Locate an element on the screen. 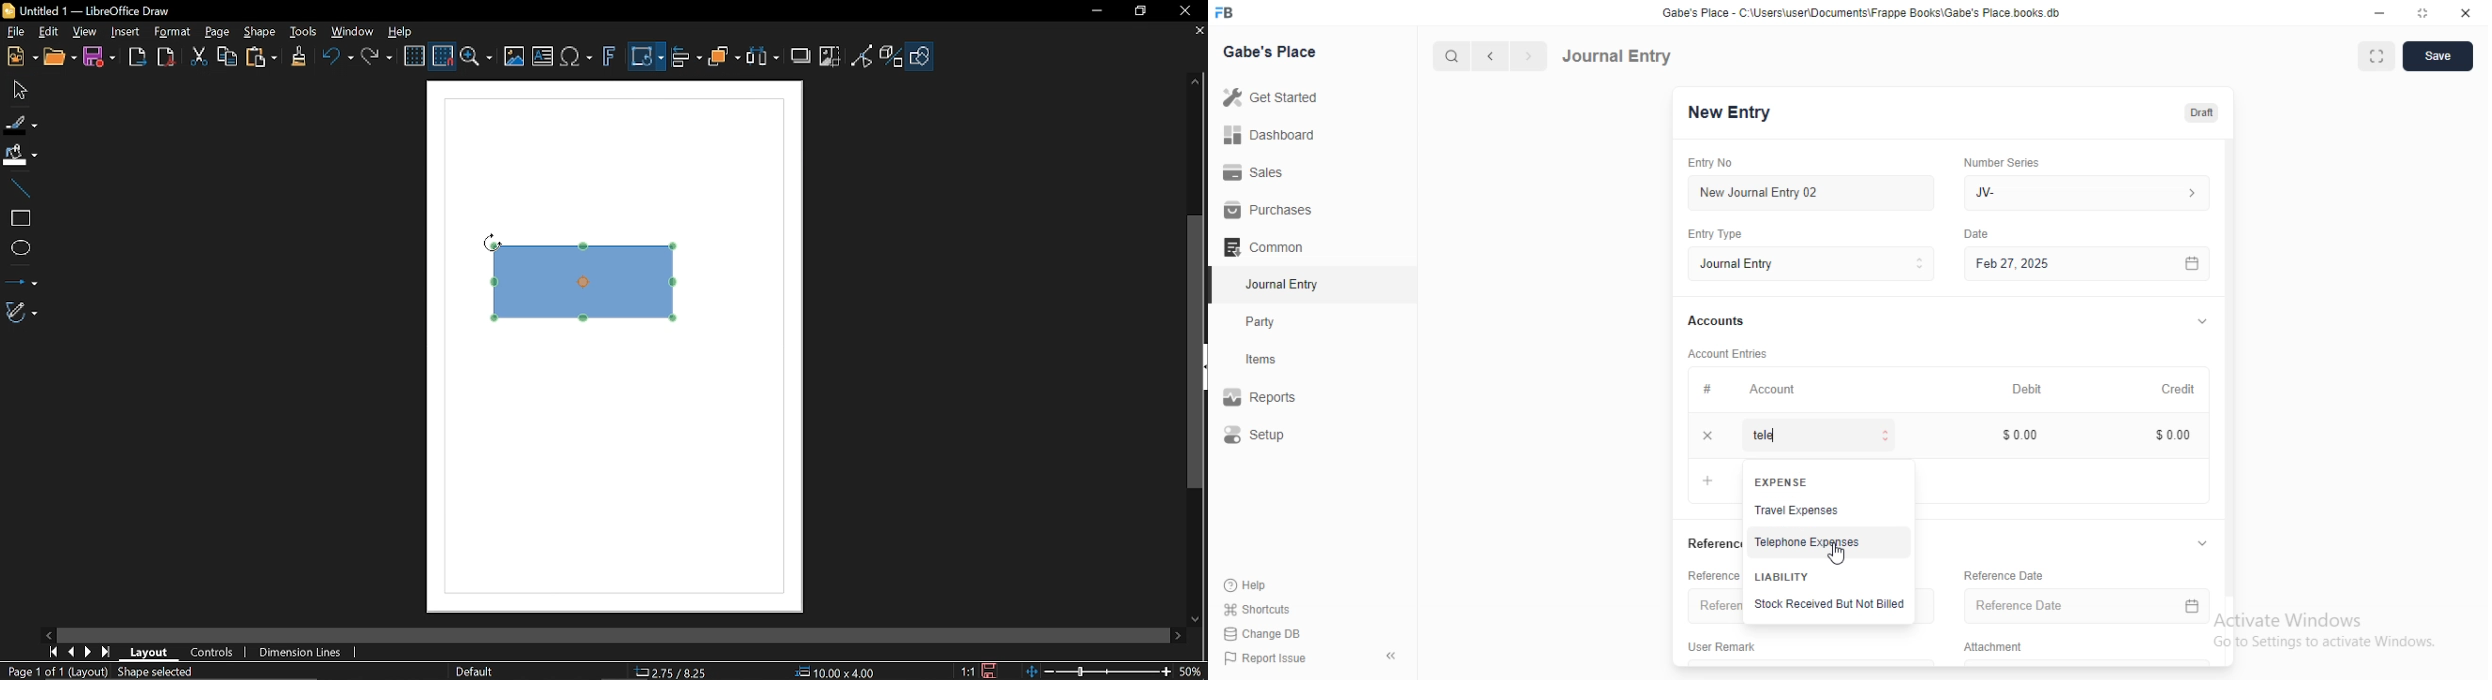  Account entries is located at coordinates (1727, 353).